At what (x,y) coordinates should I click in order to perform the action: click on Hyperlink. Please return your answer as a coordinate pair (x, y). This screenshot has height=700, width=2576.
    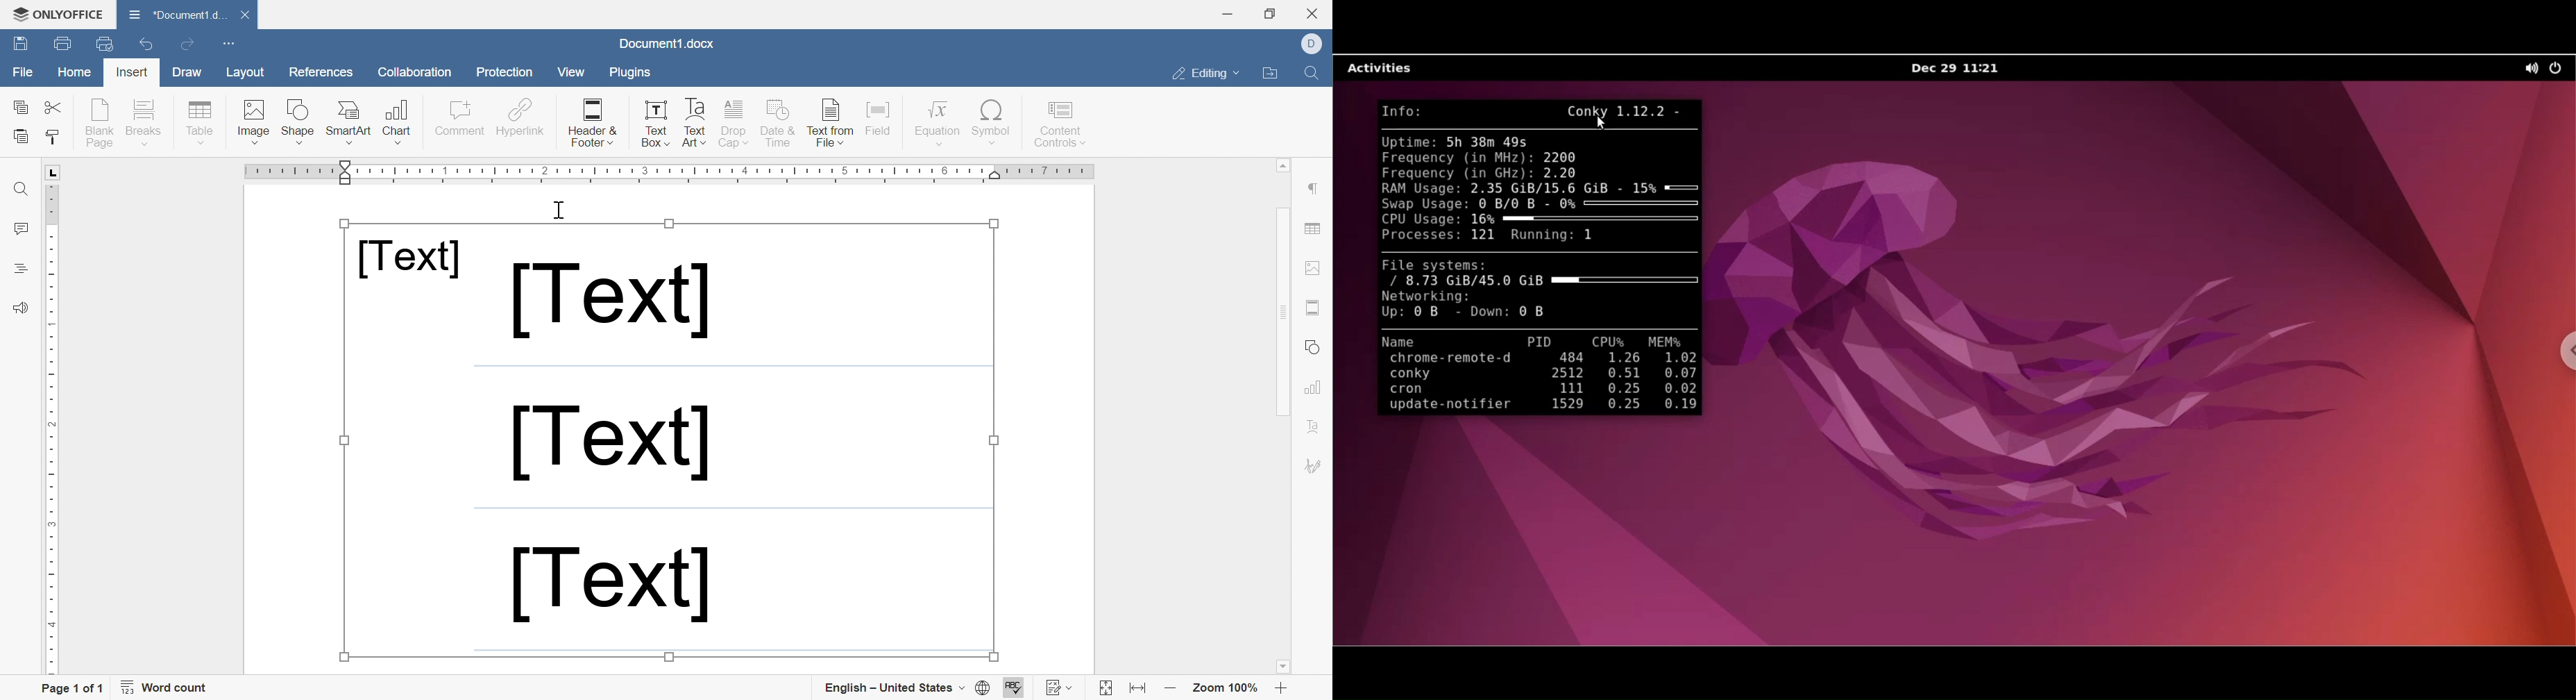
    Looking at the image, I should click on (520, 119).